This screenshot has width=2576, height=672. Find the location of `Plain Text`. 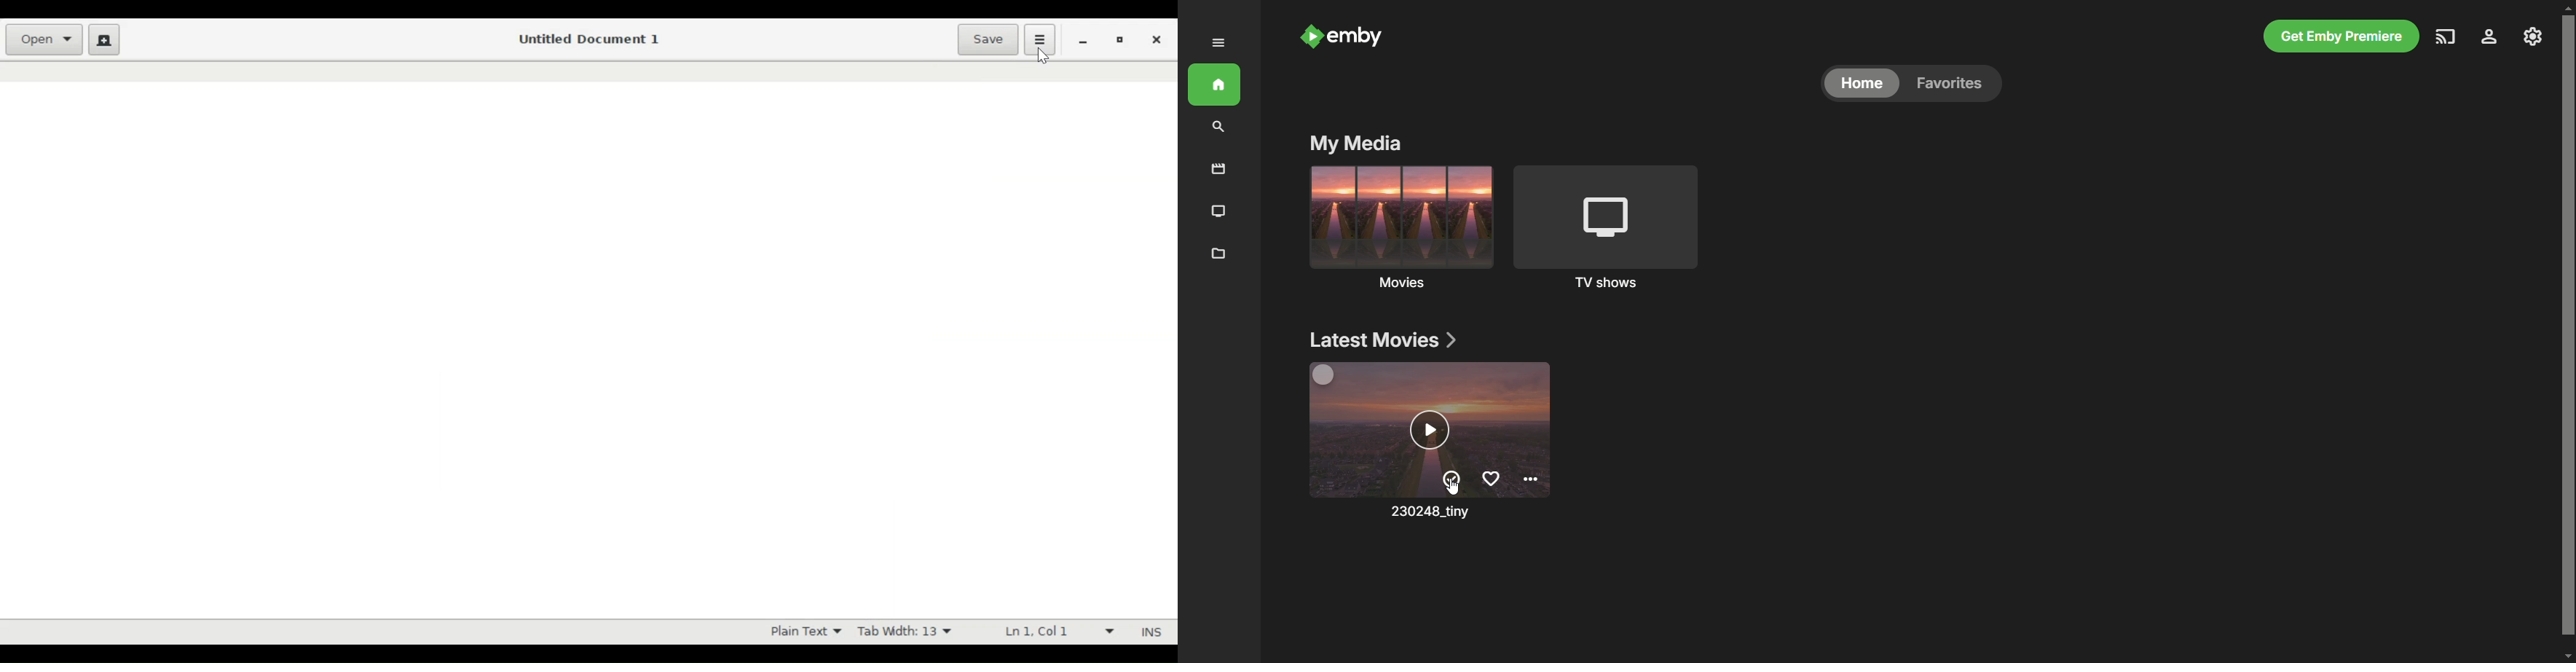

Plain Text is located at coordinates (804, 630).